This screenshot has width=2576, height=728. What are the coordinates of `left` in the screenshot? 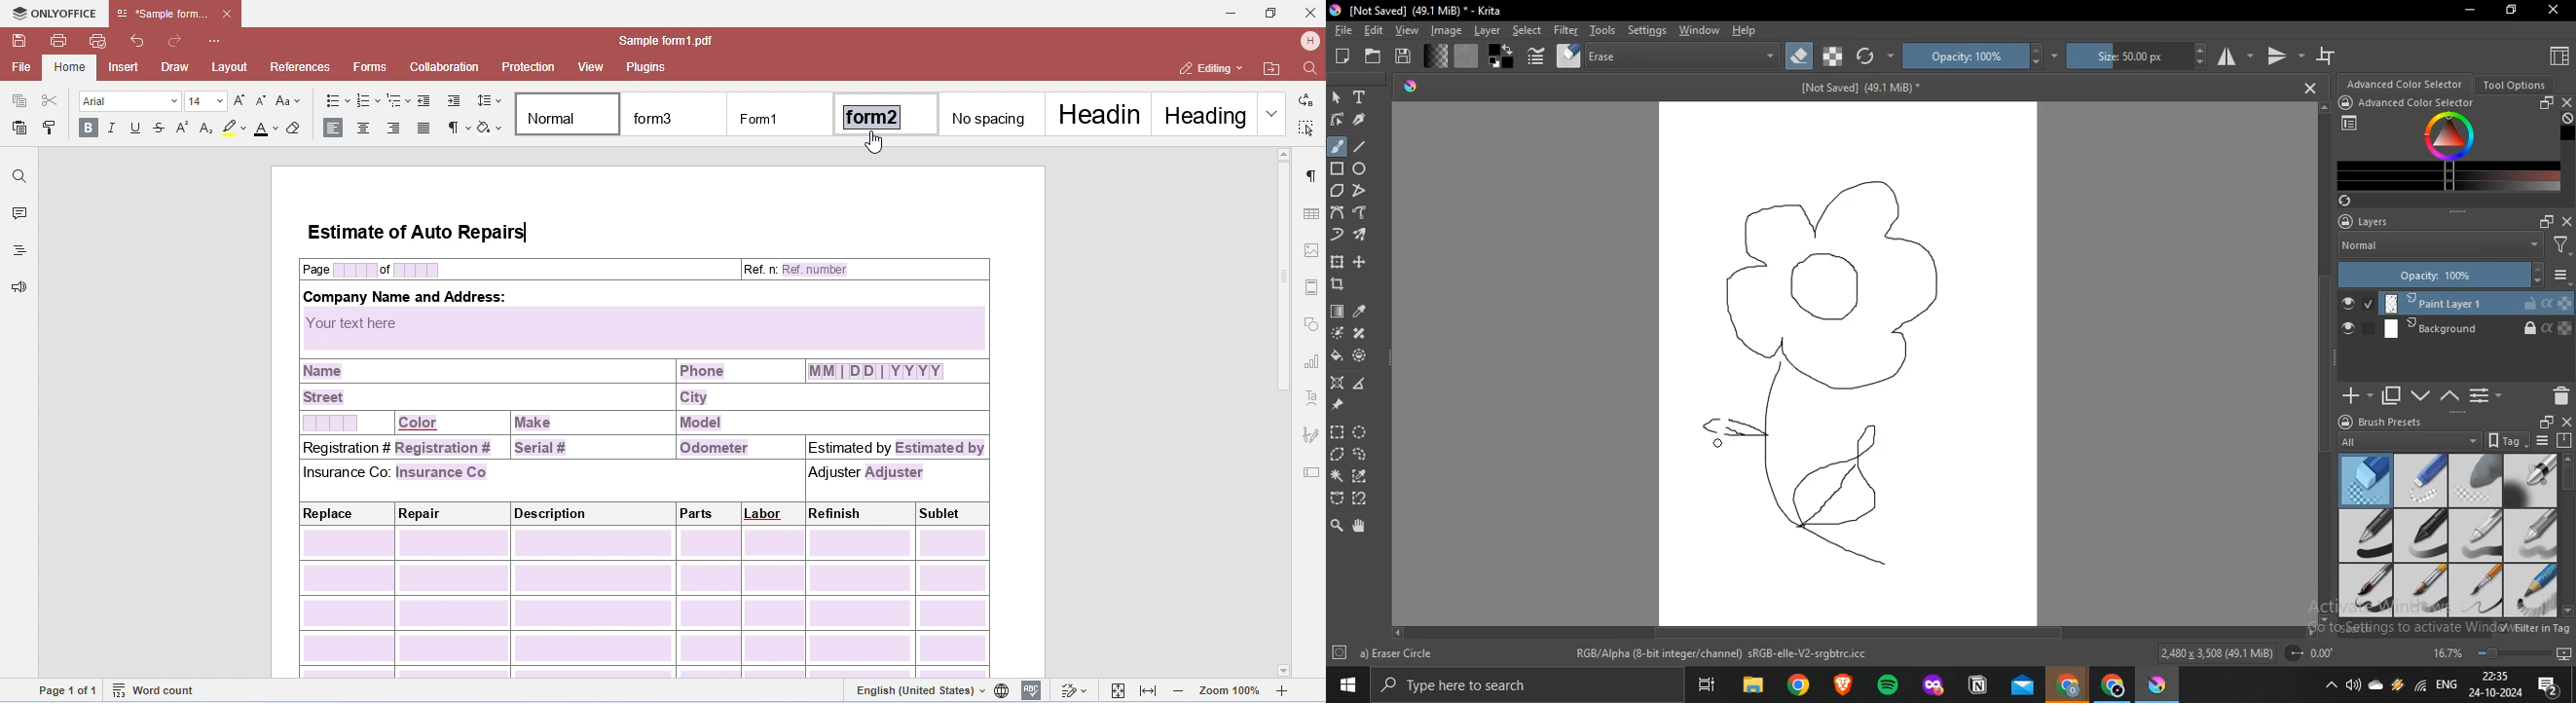 It's located at (1396, 632).